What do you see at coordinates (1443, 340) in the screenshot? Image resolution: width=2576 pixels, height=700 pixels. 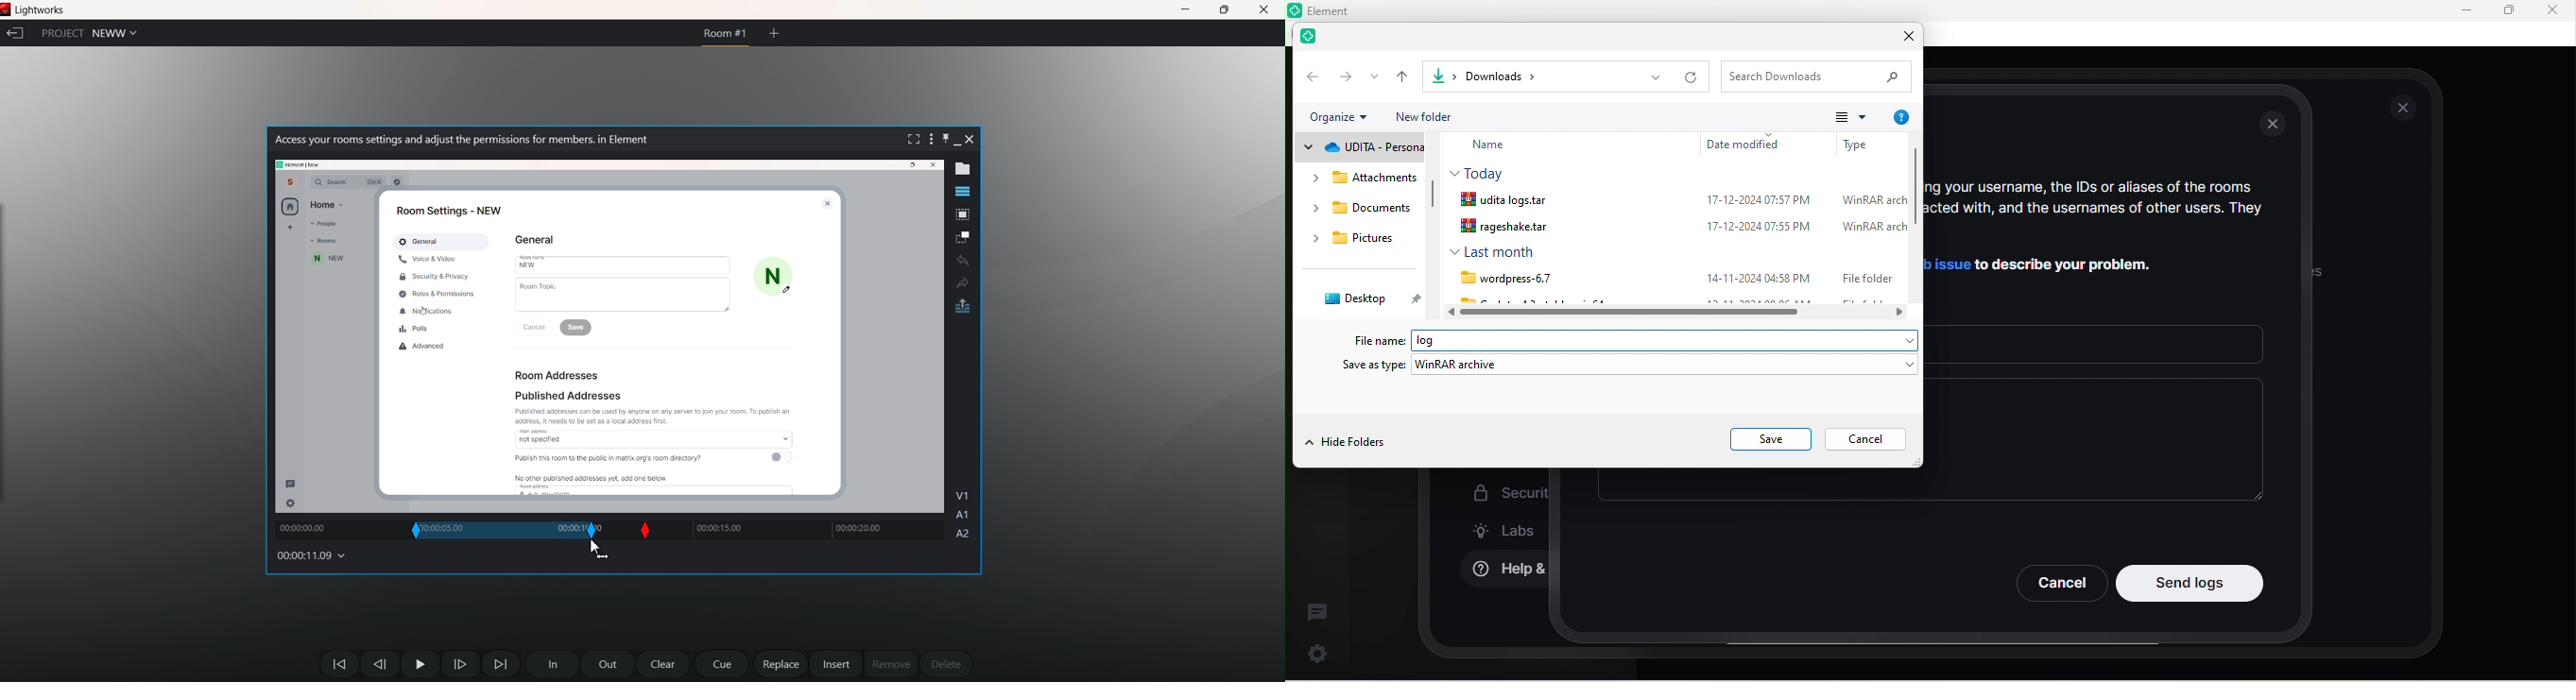 I see `log` at bounding box center [1443, 340].